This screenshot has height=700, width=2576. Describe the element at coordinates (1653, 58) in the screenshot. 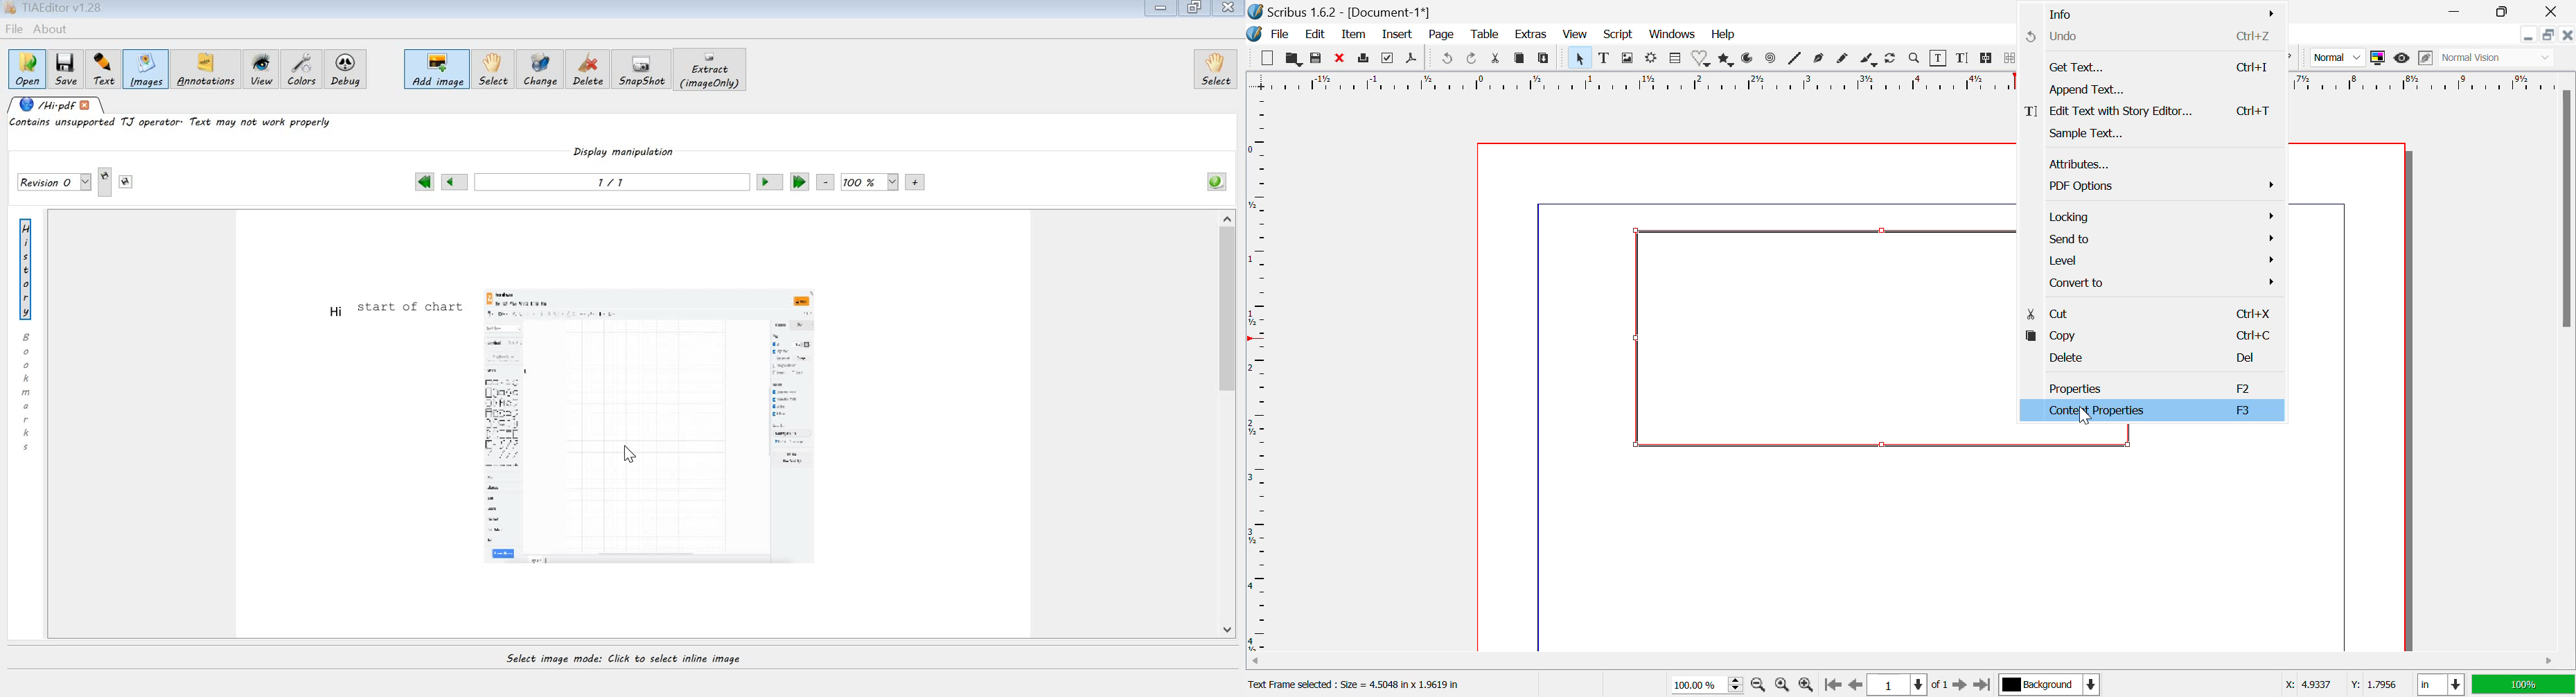

I see `Render Frame` at that location.